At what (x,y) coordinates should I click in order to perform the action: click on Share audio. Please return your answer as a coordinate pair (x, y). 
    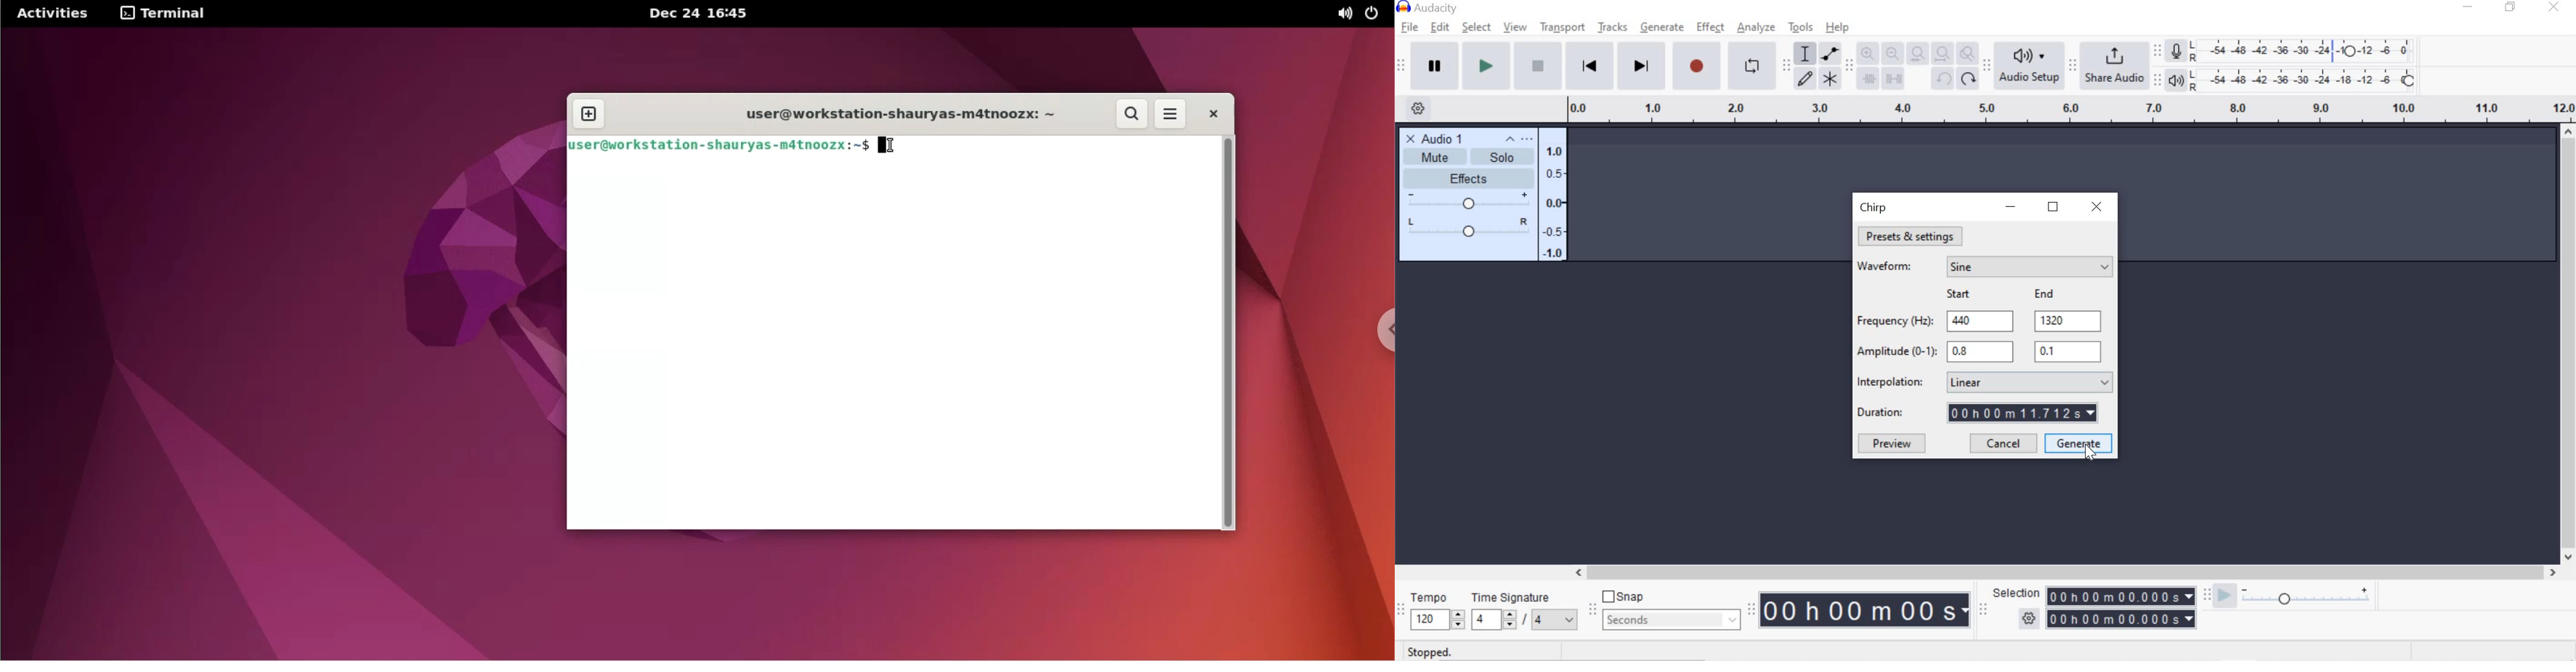
    Looking at the image, I should click on (2114, 65).